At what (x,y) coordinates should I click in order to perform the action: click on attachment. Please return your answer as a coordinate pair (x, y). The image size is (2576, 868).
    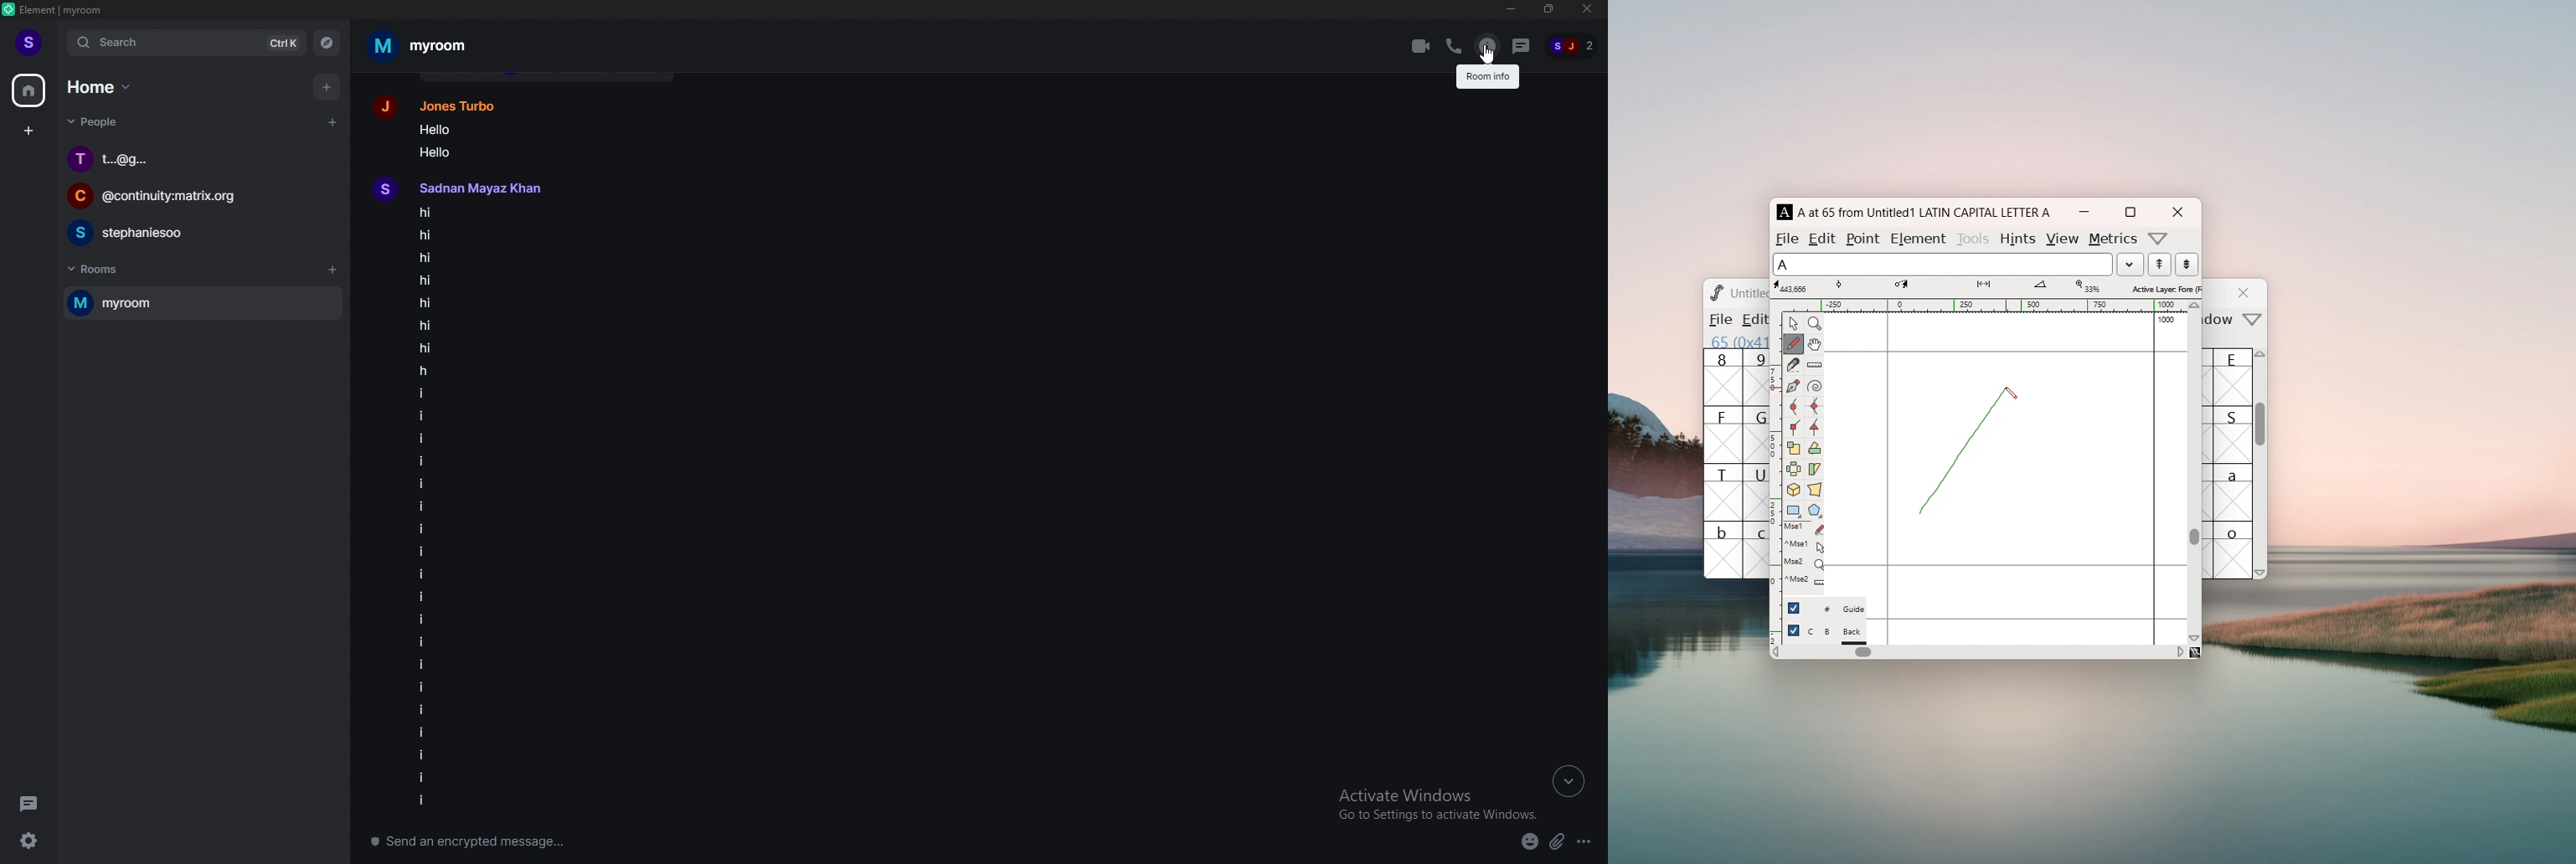
    Looking at the image, I should click on (1556, 843).